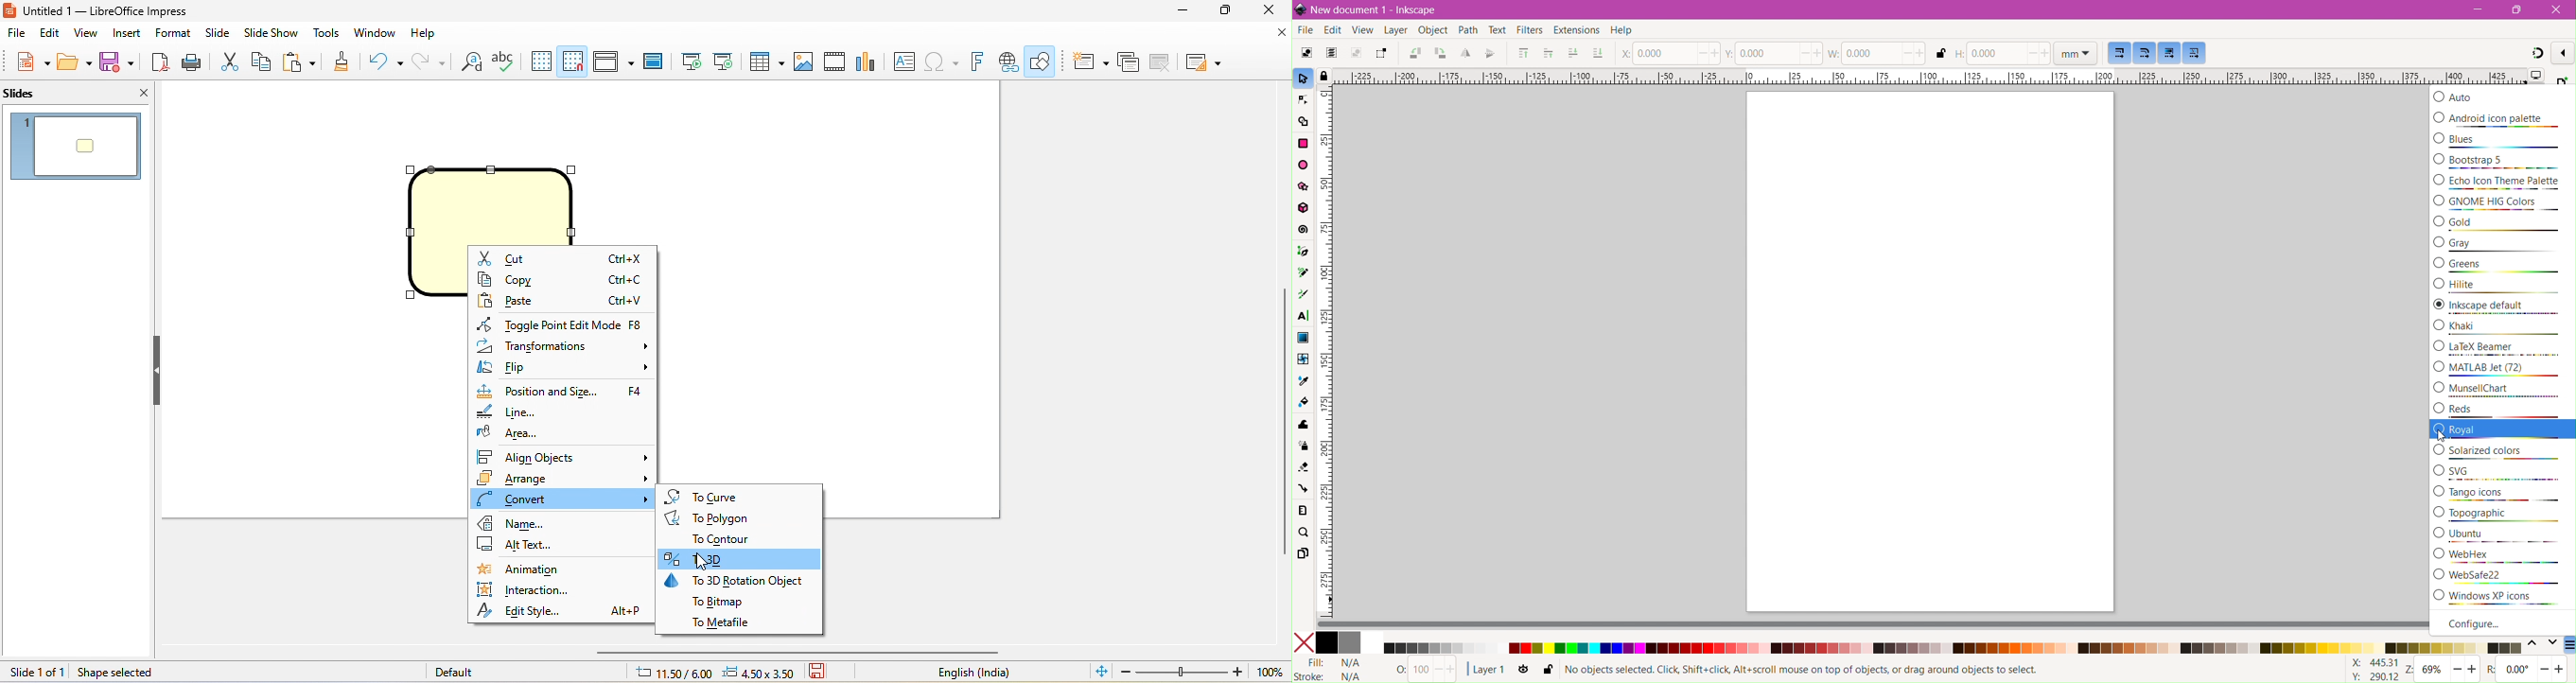  Describe the element at coordinates (657, 61) in the screenshot. I see `master slide` at that location.